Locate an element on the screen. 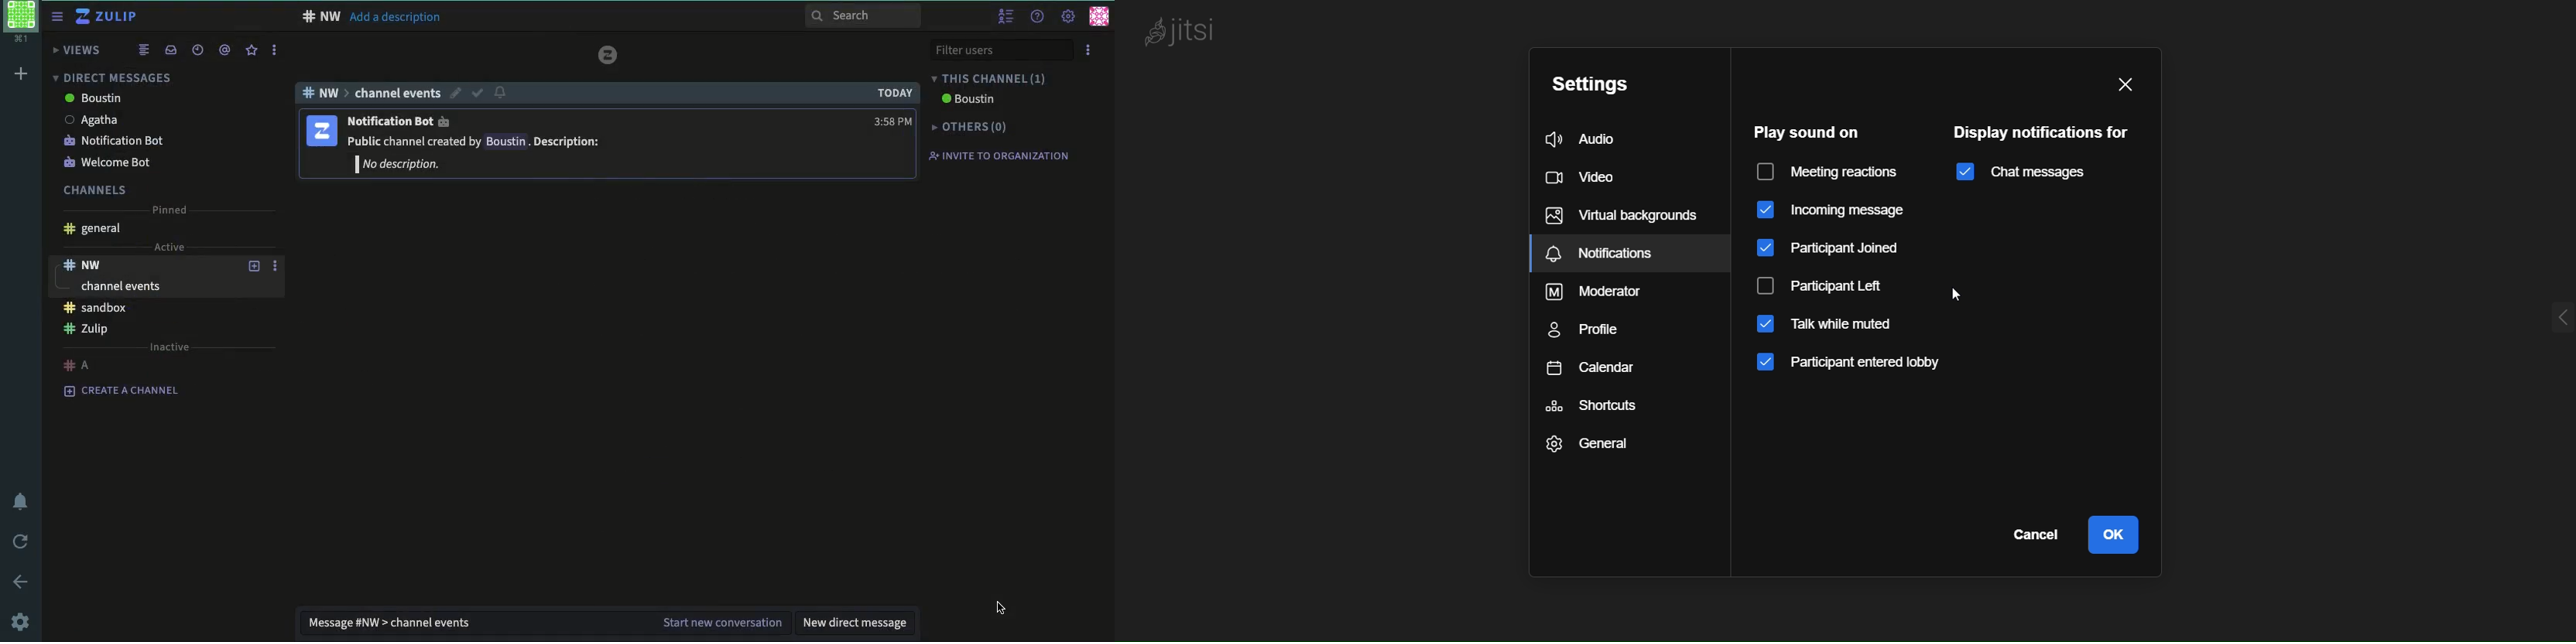 The height and width of the screenshot is (644, 2576). pinned is located at coordinates (170, 211).